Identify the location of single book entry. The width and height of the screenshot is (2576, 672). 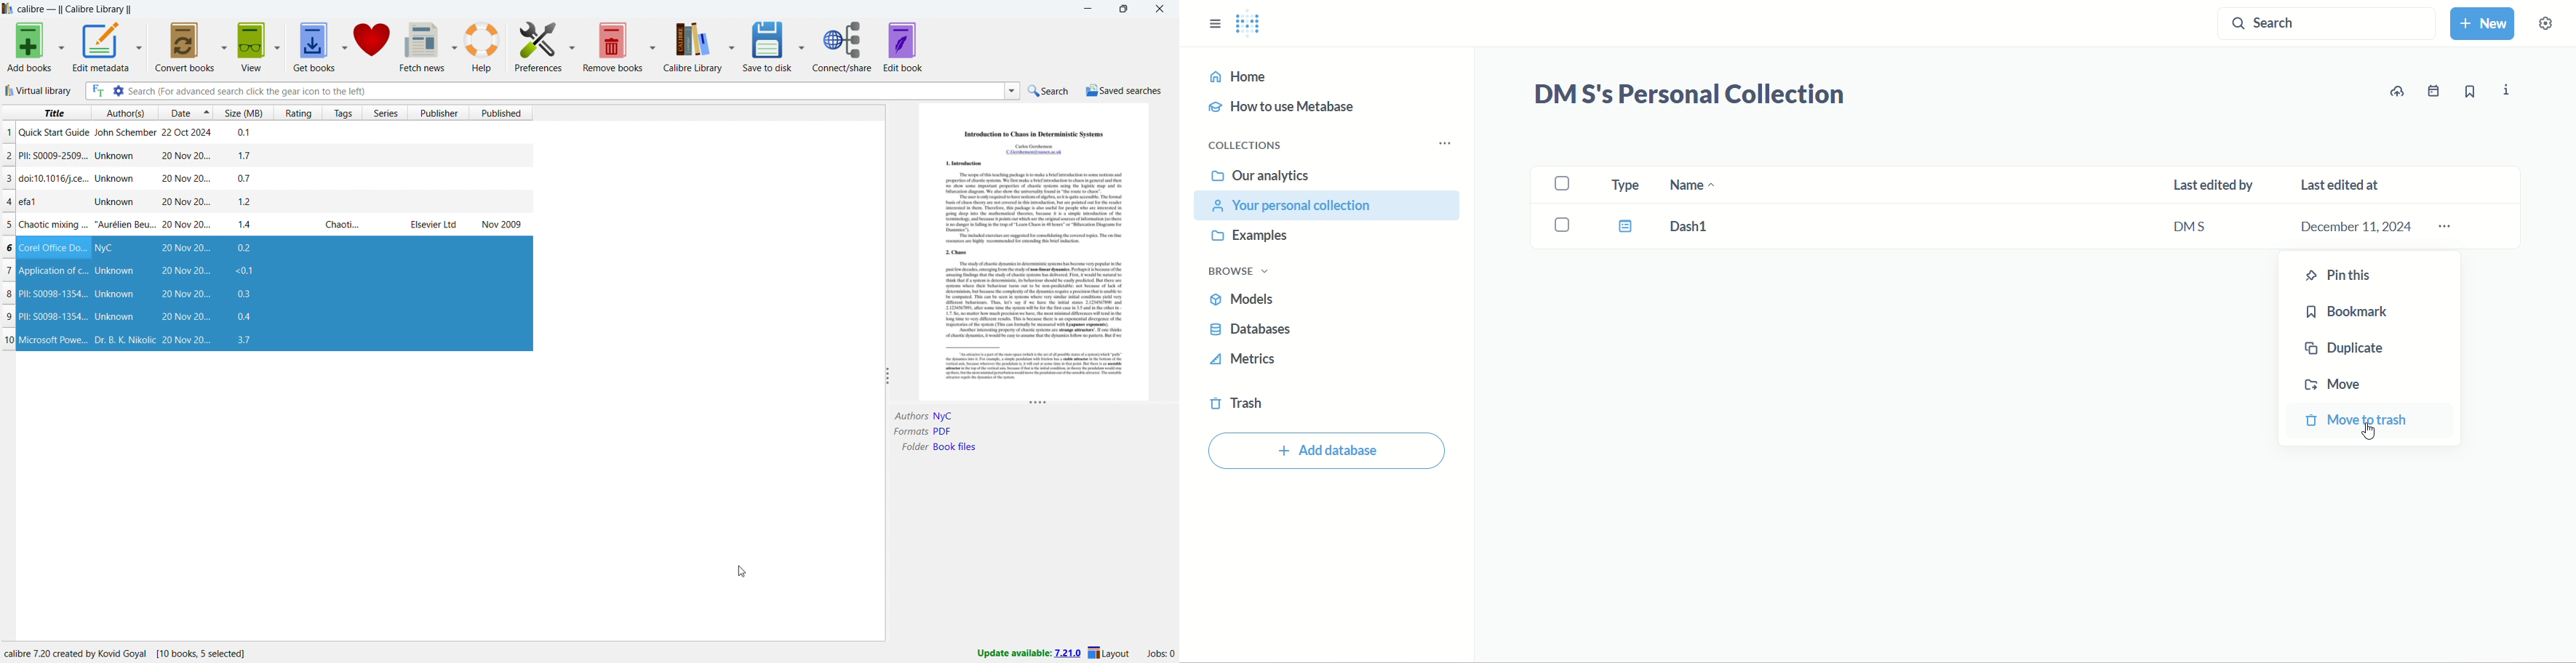
(263, 156).